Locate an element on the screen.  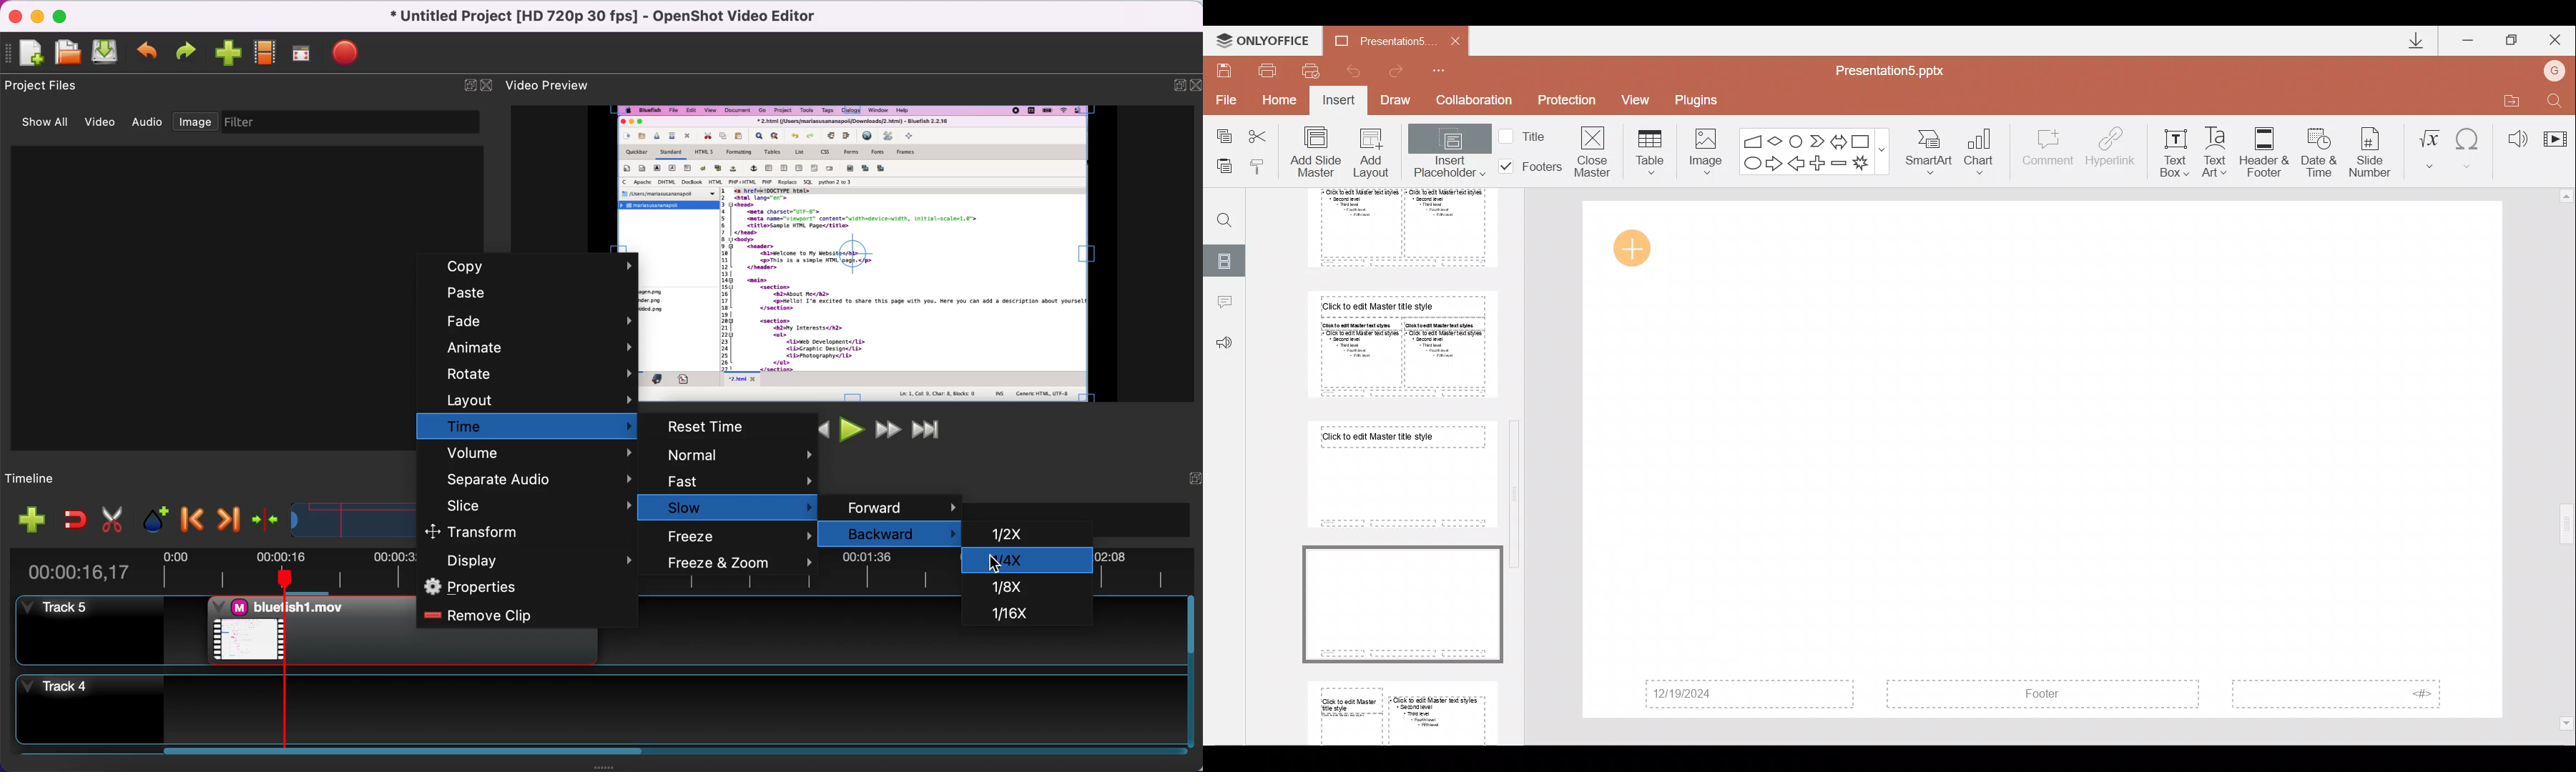
export video is located at coordinates (353, 52).